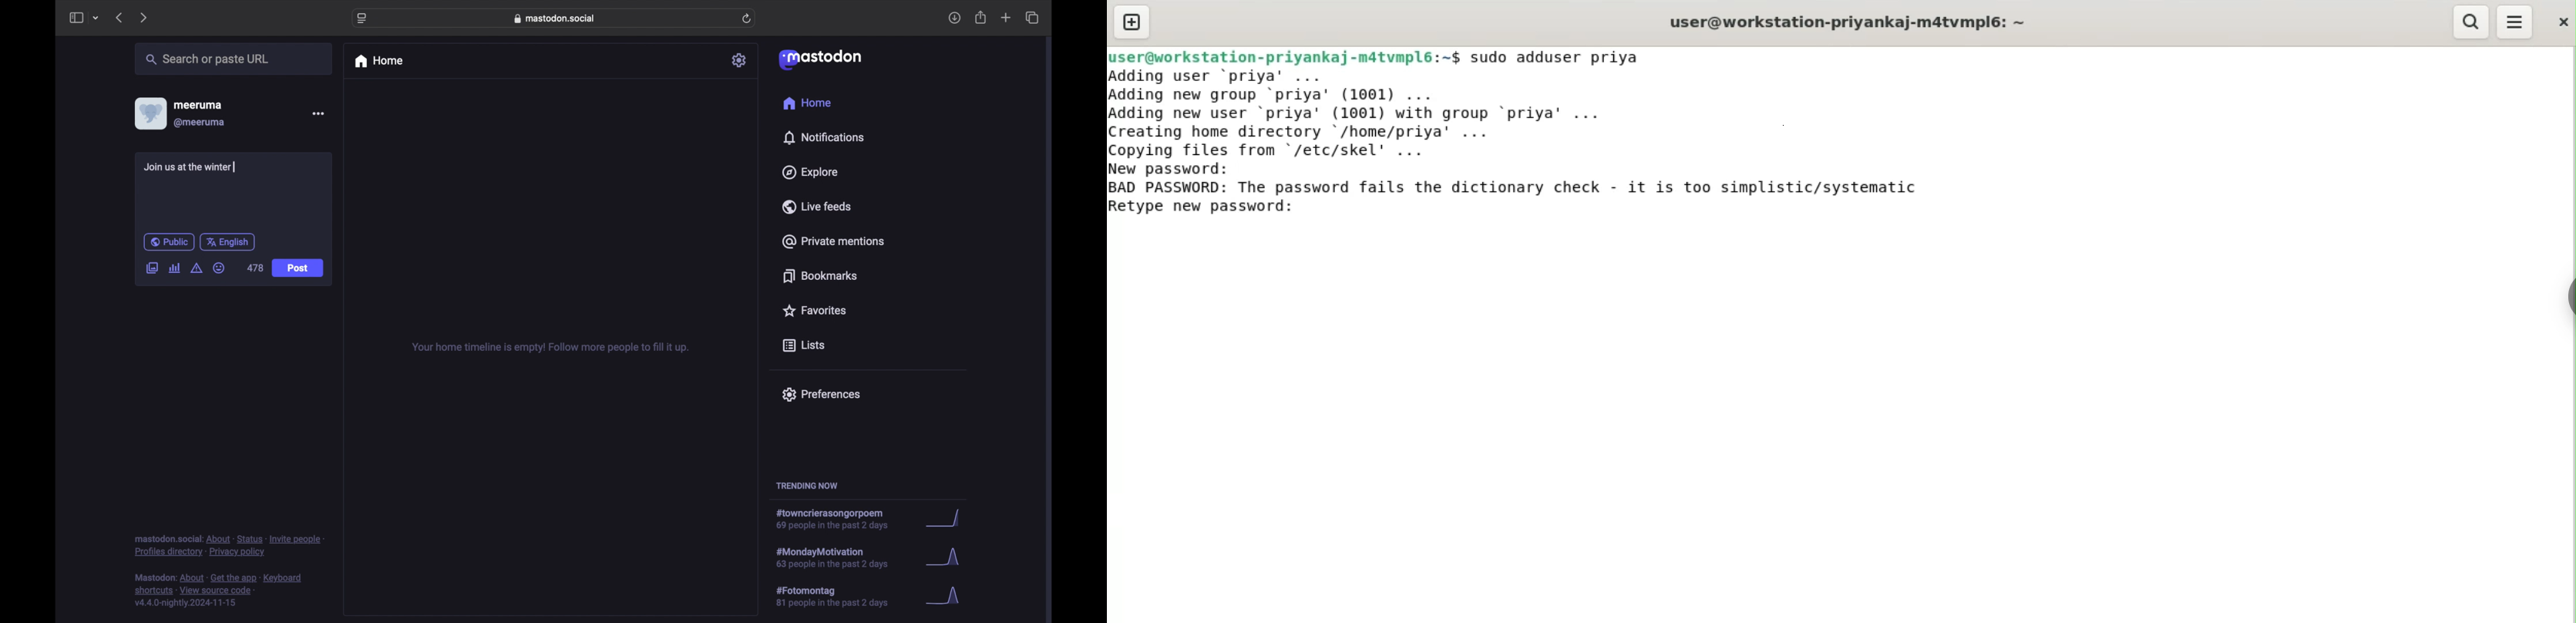  Describe the element at coordinates (804, 346) in the screenshot. I see `lists` at that location.